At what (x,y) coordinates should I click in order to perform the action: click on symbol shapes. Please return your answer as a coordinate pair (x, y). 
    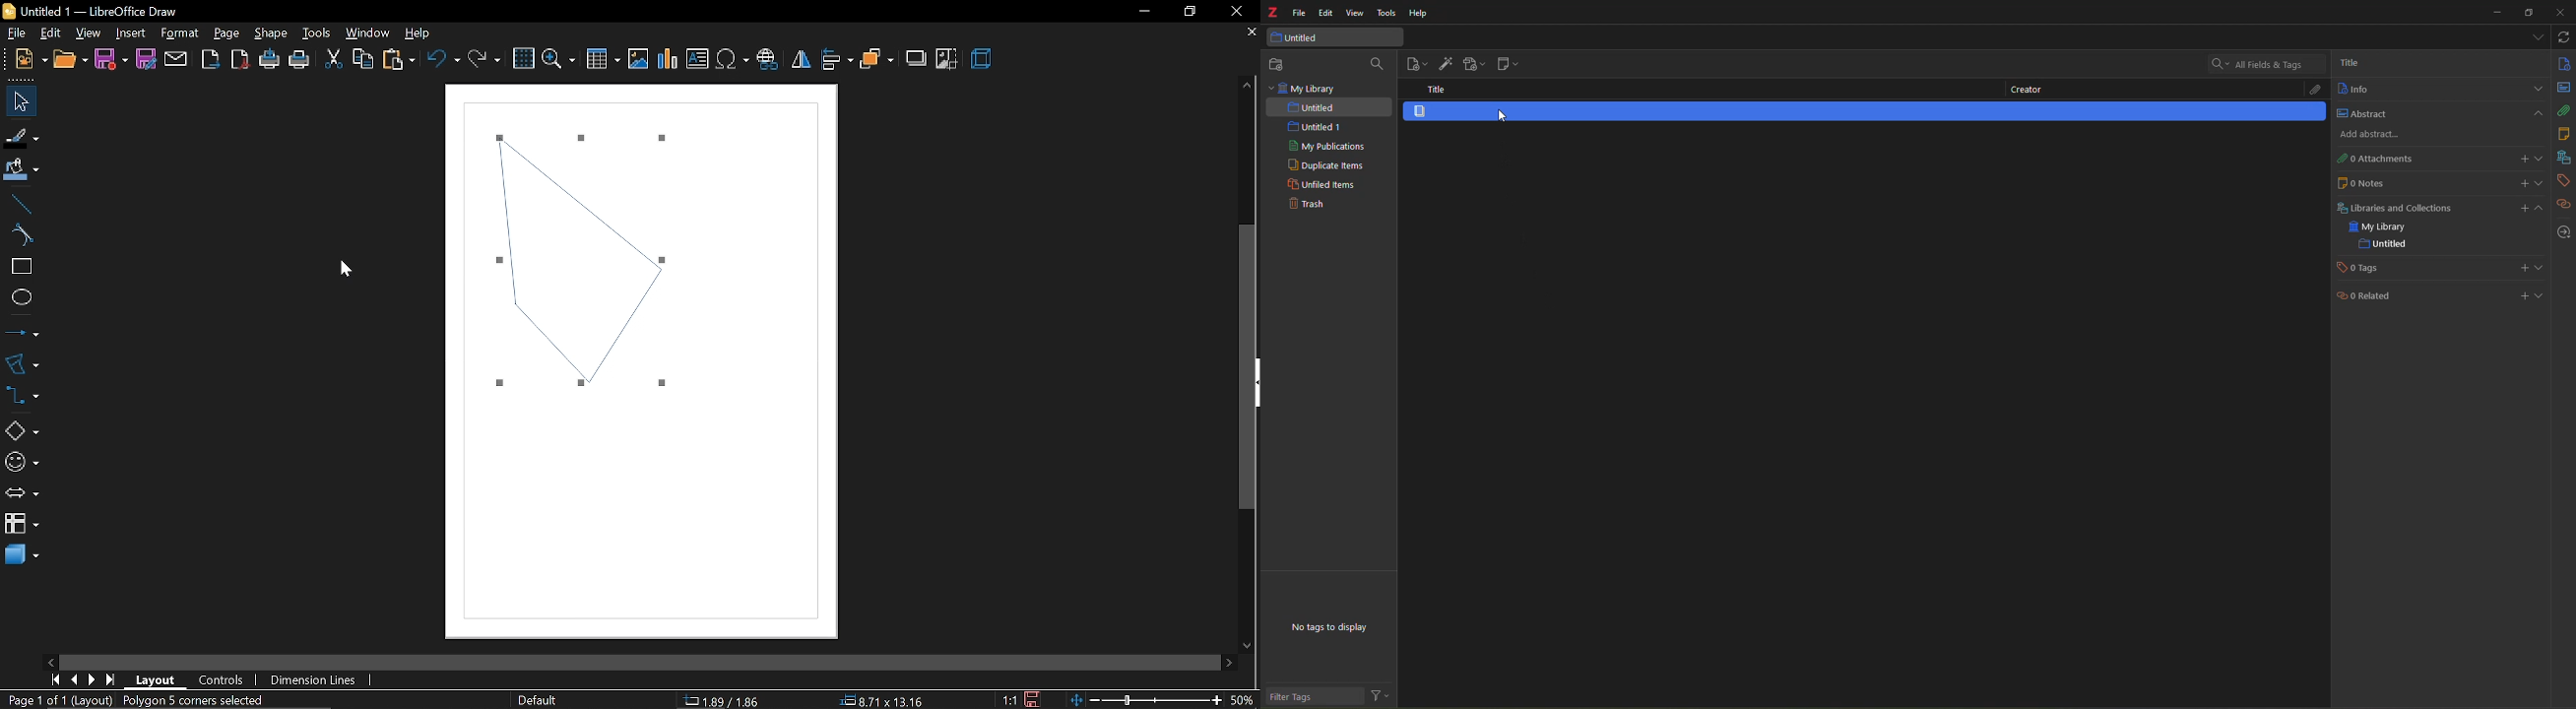
    Looking at the image, I should click on (21, 462).